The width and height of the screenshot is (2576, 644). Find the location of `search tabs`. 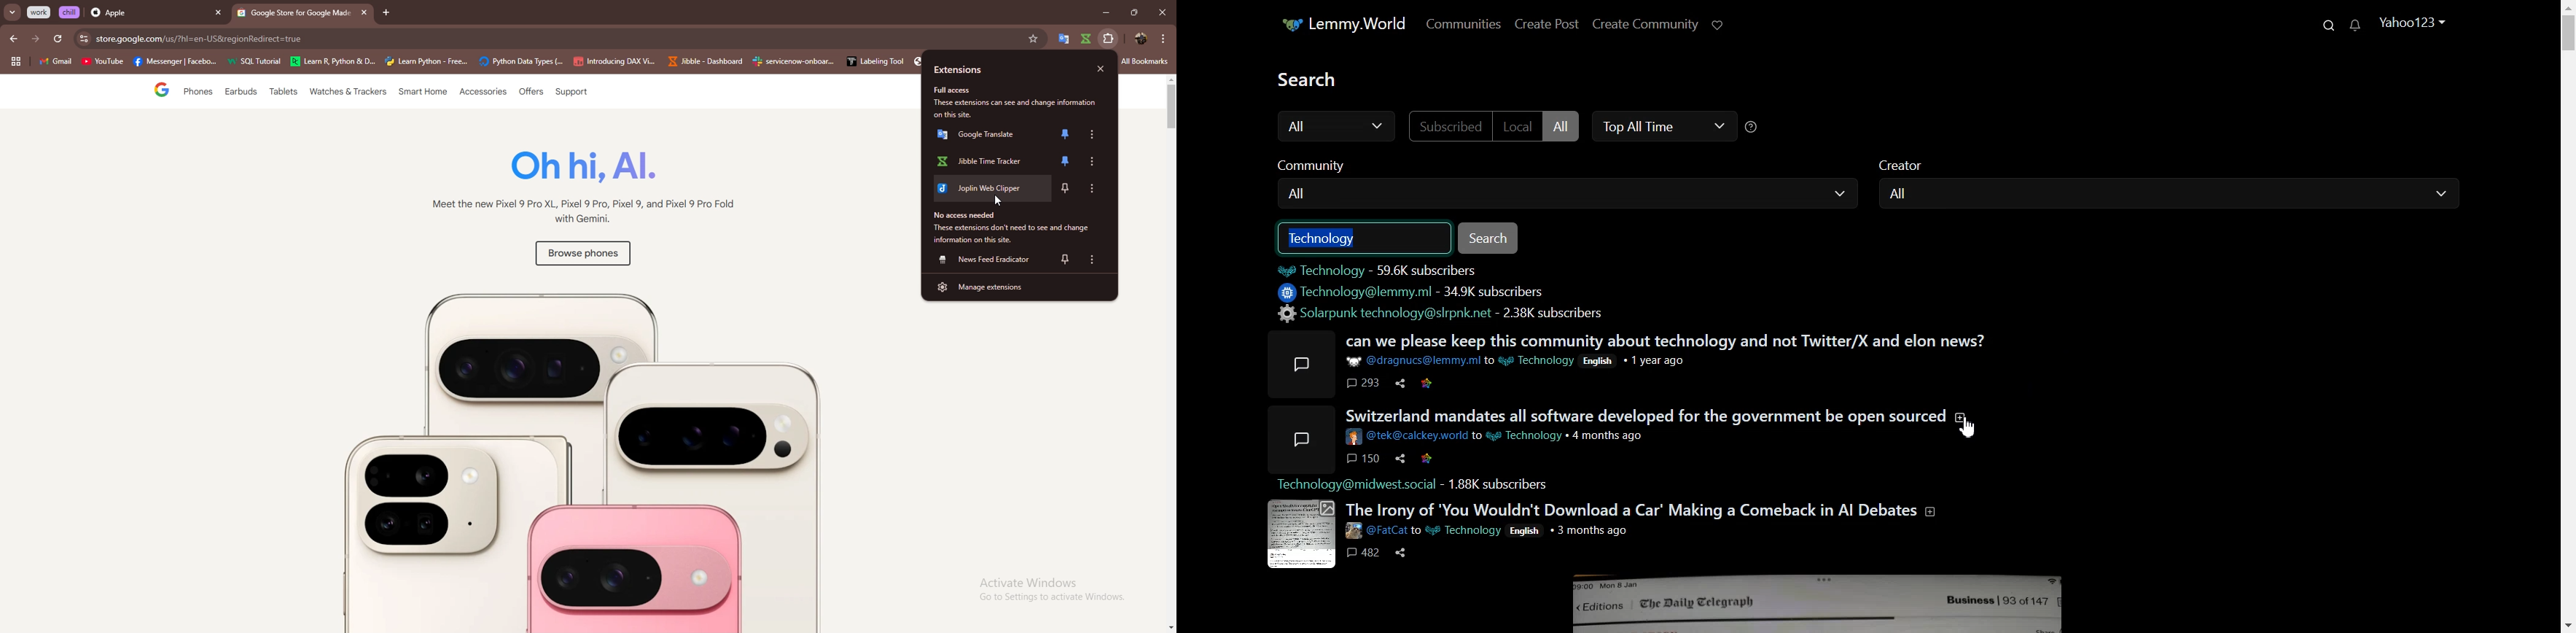

search tabs is located at coordinates (13, 13).